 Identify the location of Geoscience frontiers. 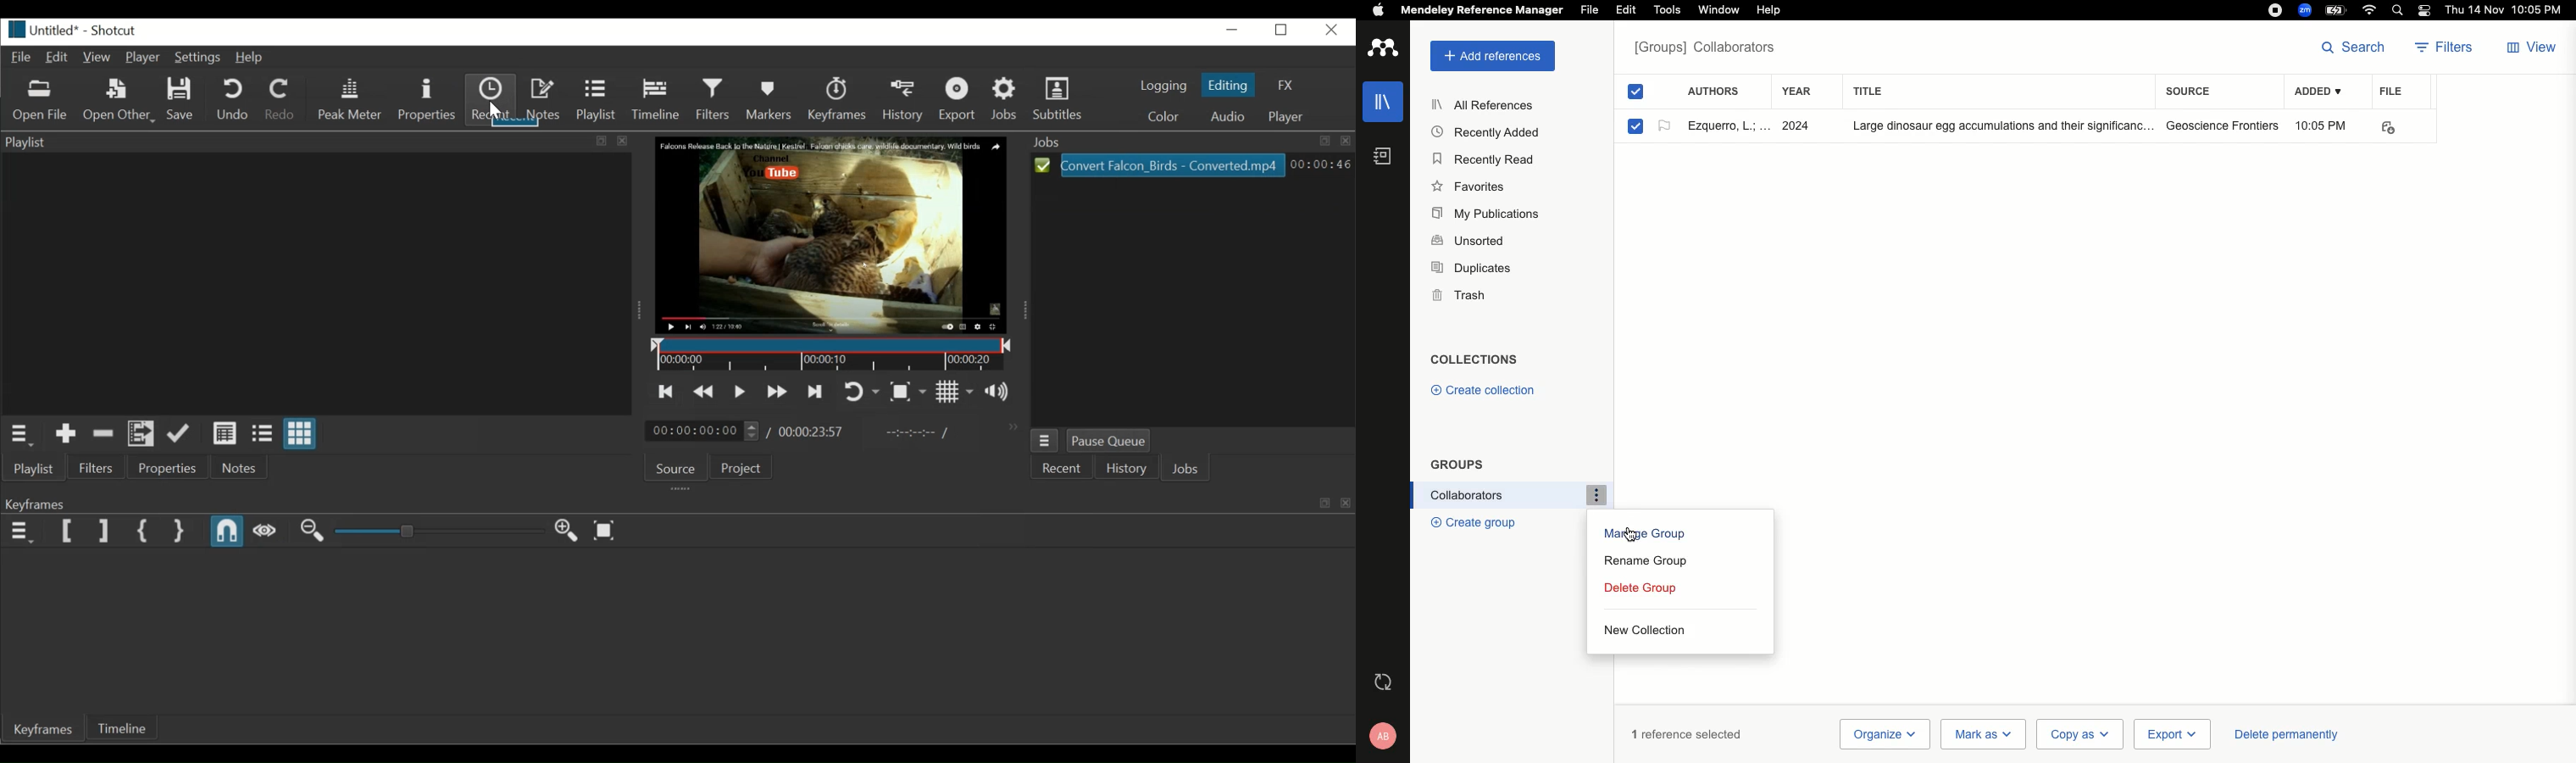
(2223, 125).